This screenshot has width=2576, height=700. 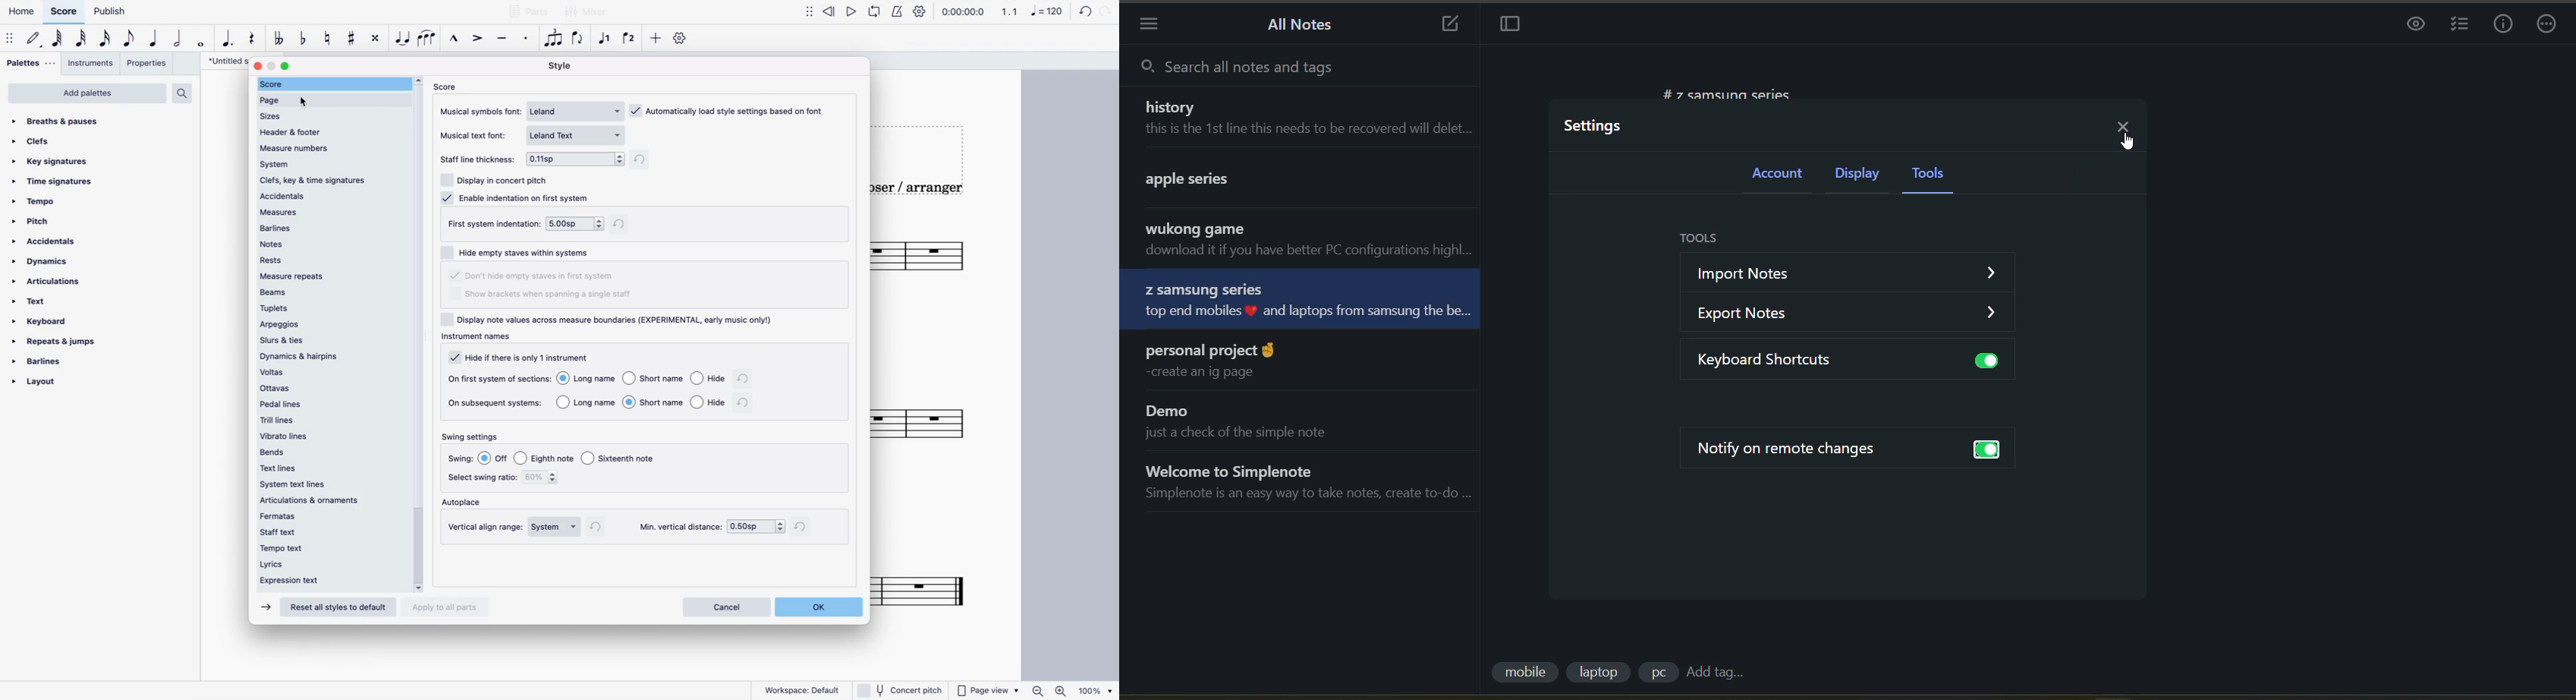 I want to click on on subsequent systems, so click(x=496, y=403).